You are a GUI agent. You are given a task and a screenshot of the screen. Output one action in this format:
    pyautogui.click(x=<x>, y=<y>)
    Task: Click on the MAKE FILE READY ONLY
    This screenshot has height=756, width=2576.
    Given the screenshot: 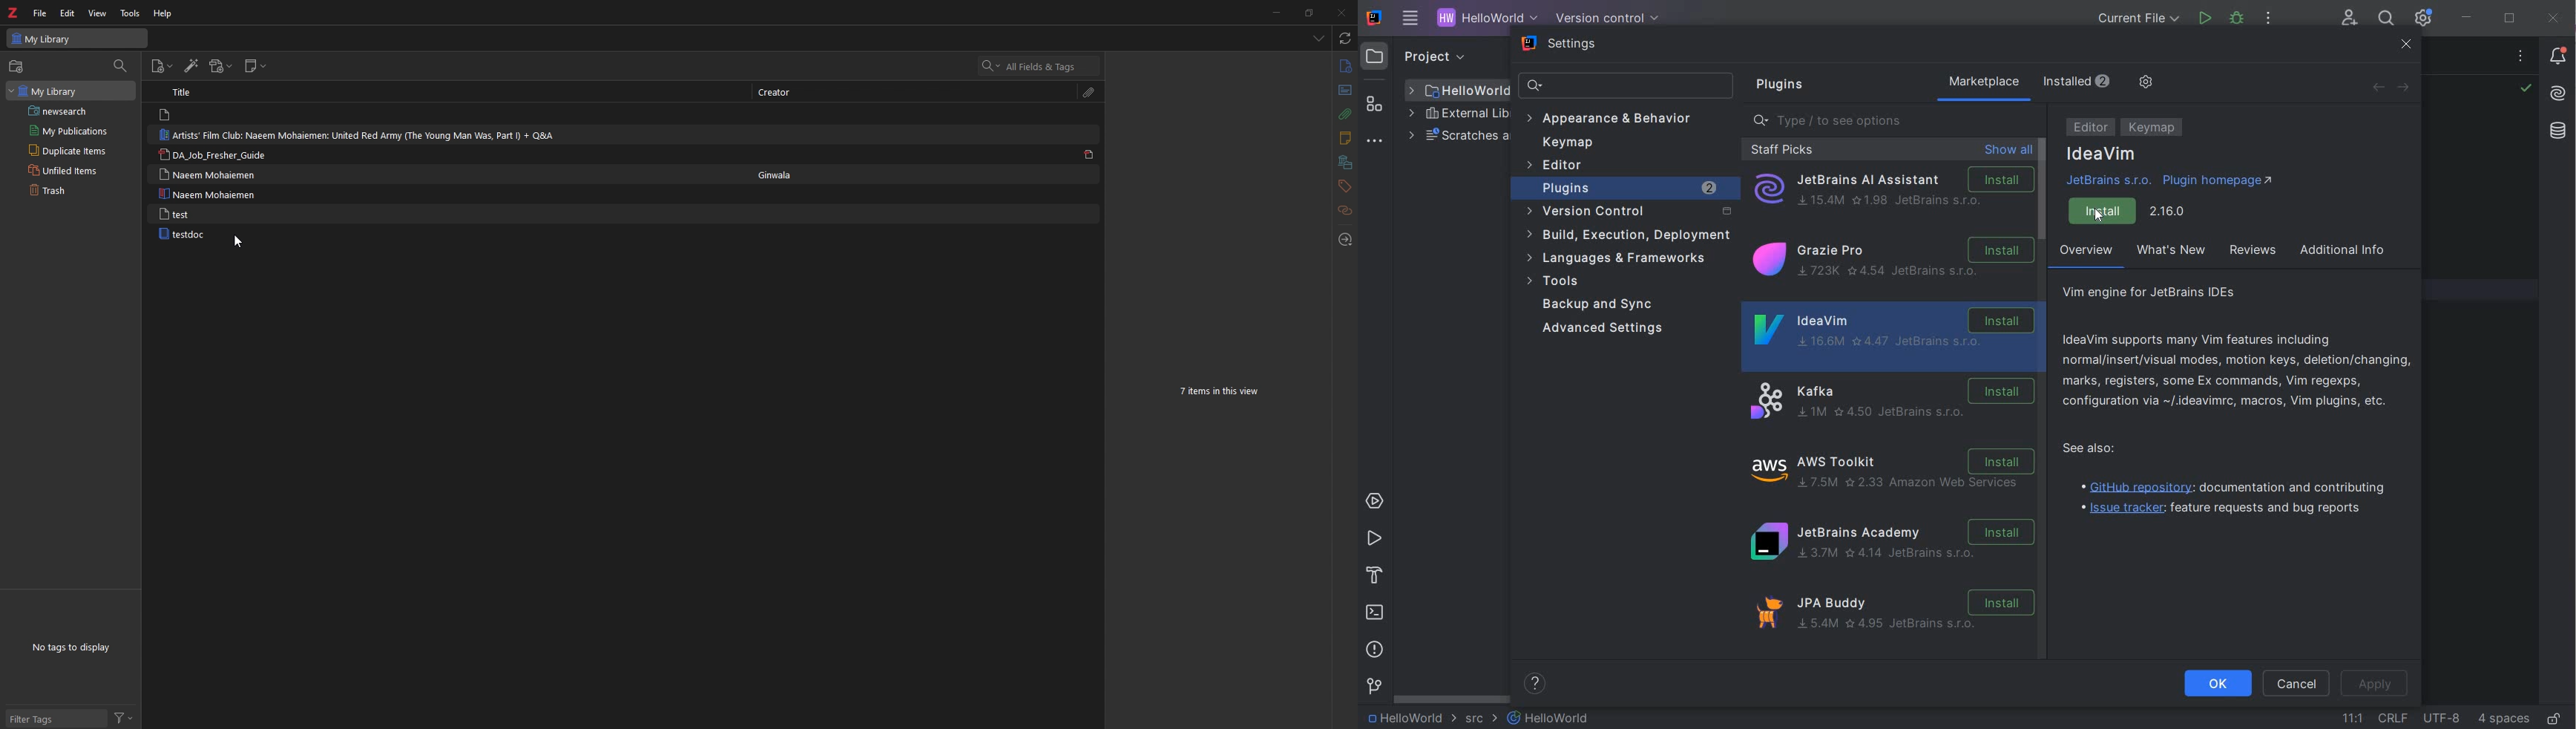 What is the action you would take?
    pyautogui.click(x=2554, y=719)
    